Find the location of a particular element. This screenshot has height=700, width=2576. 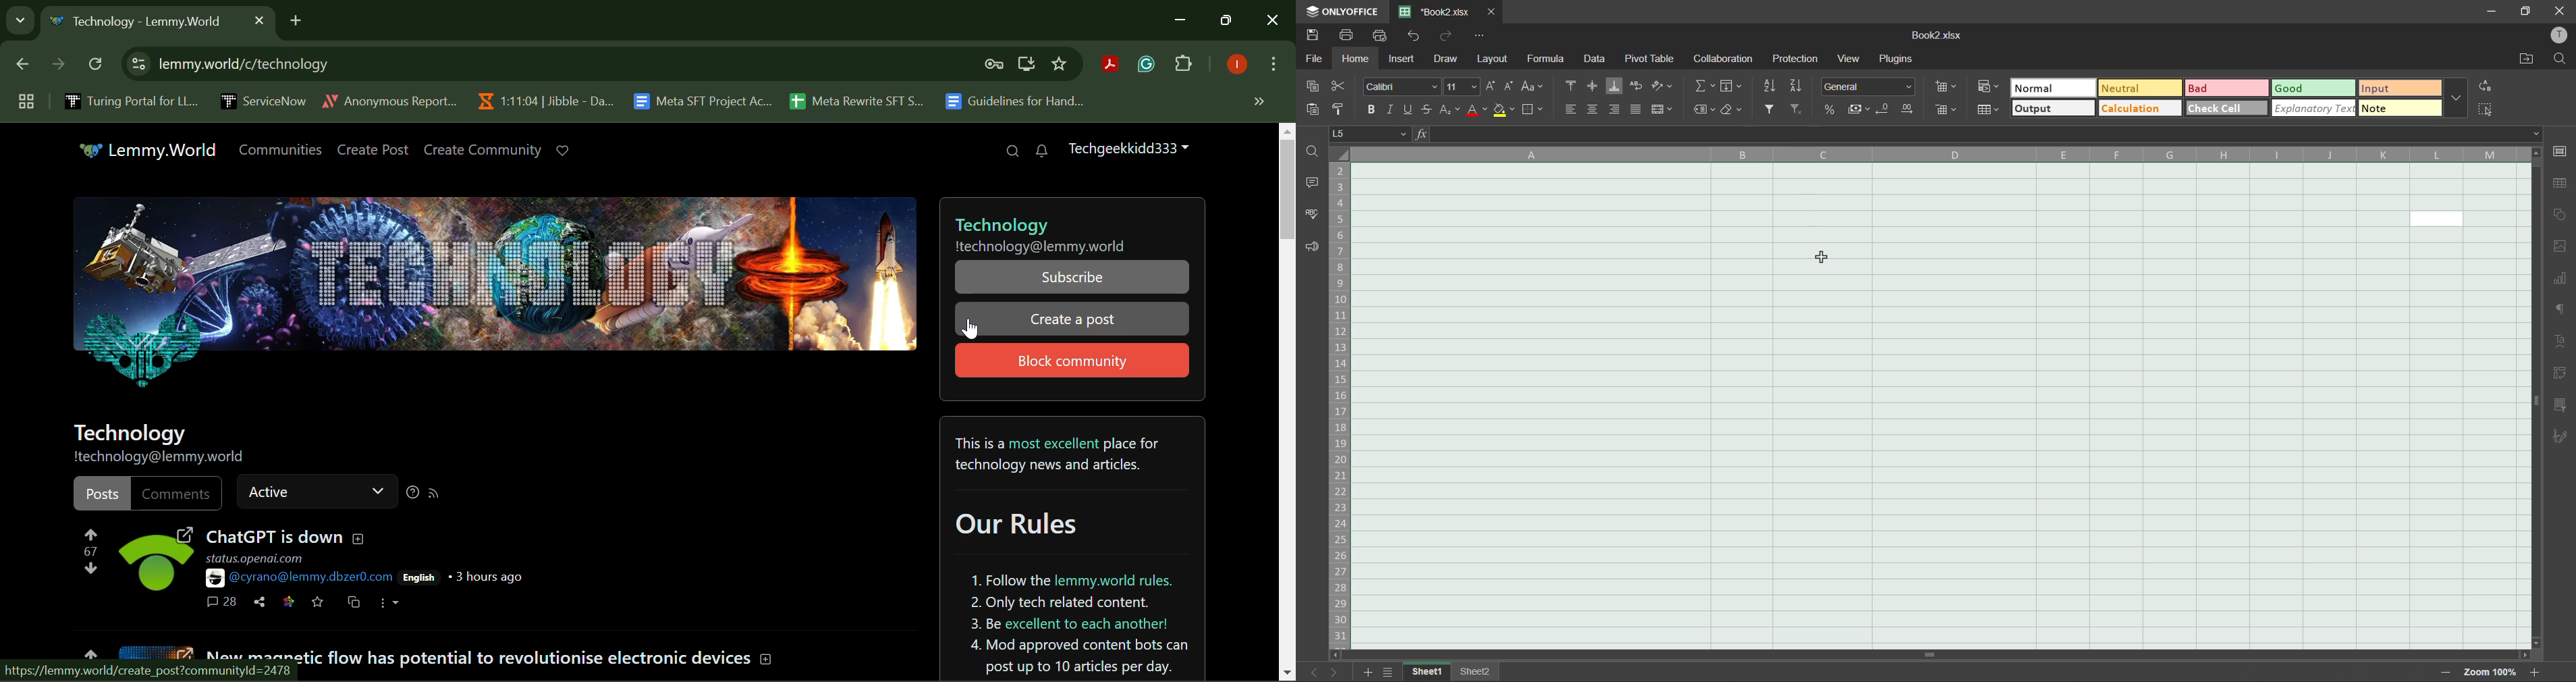

Create Post is located at coordinates (374, 151).